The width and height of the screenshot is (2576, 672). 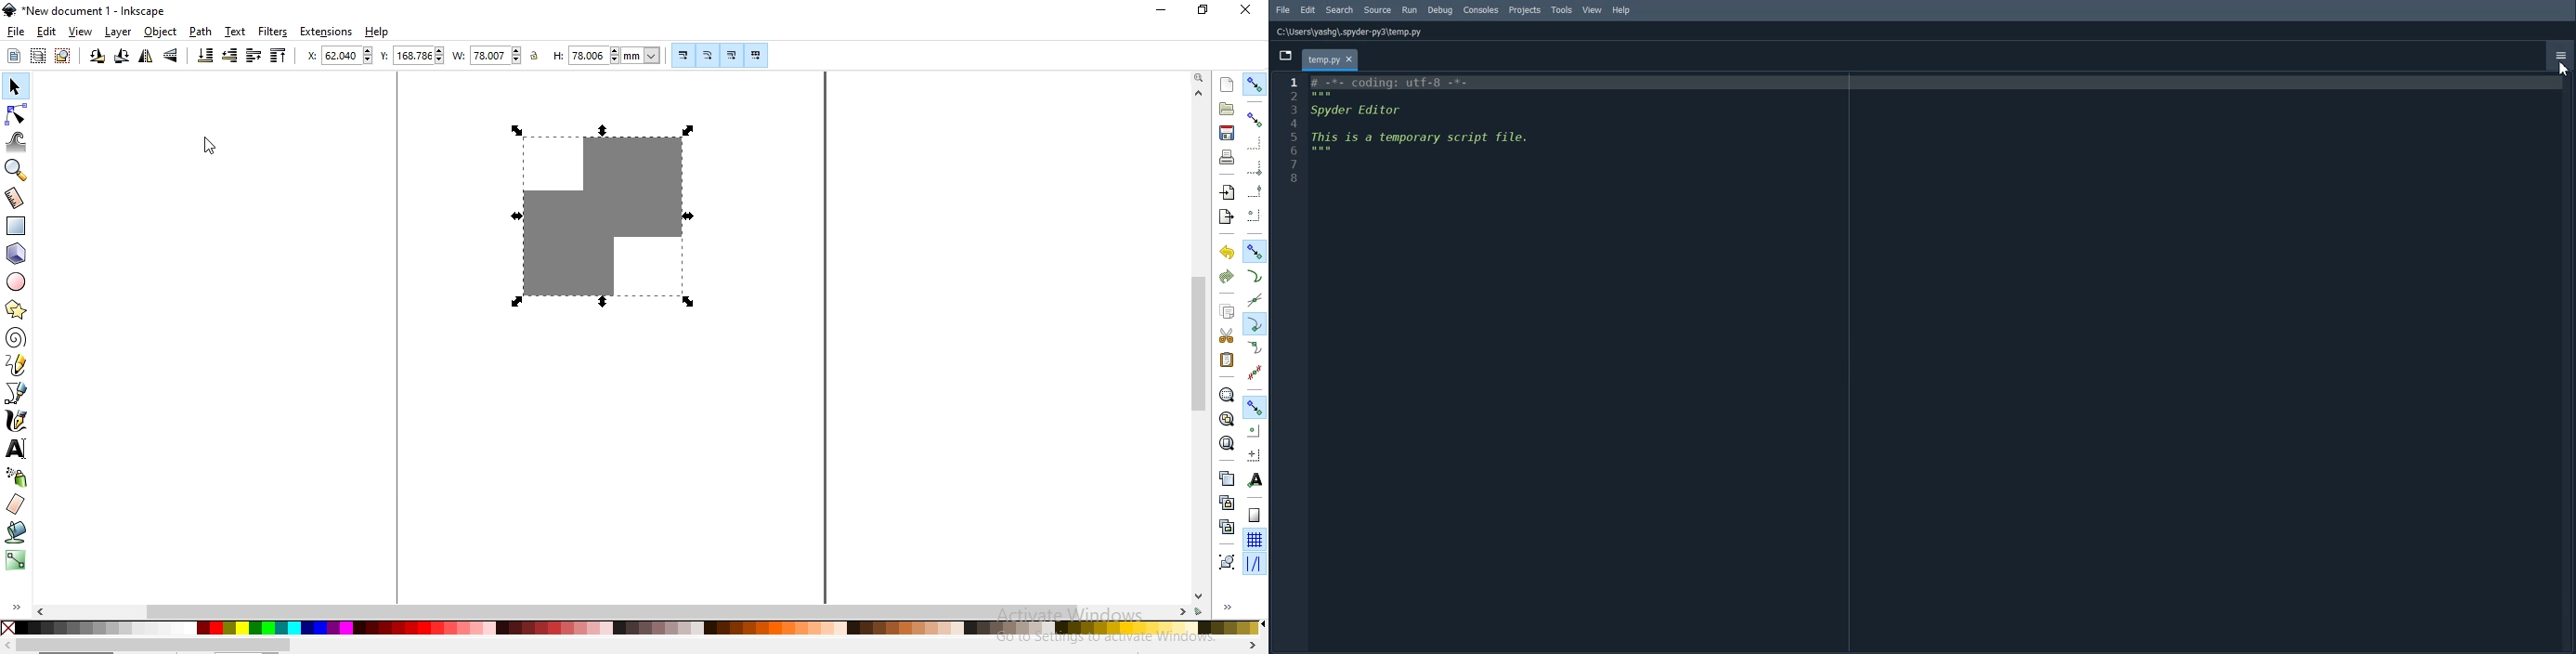 What do you see at coordinates (1227, 85) in the screenshot?
I see `create a document with default background` at bounding box center [1227, 85].